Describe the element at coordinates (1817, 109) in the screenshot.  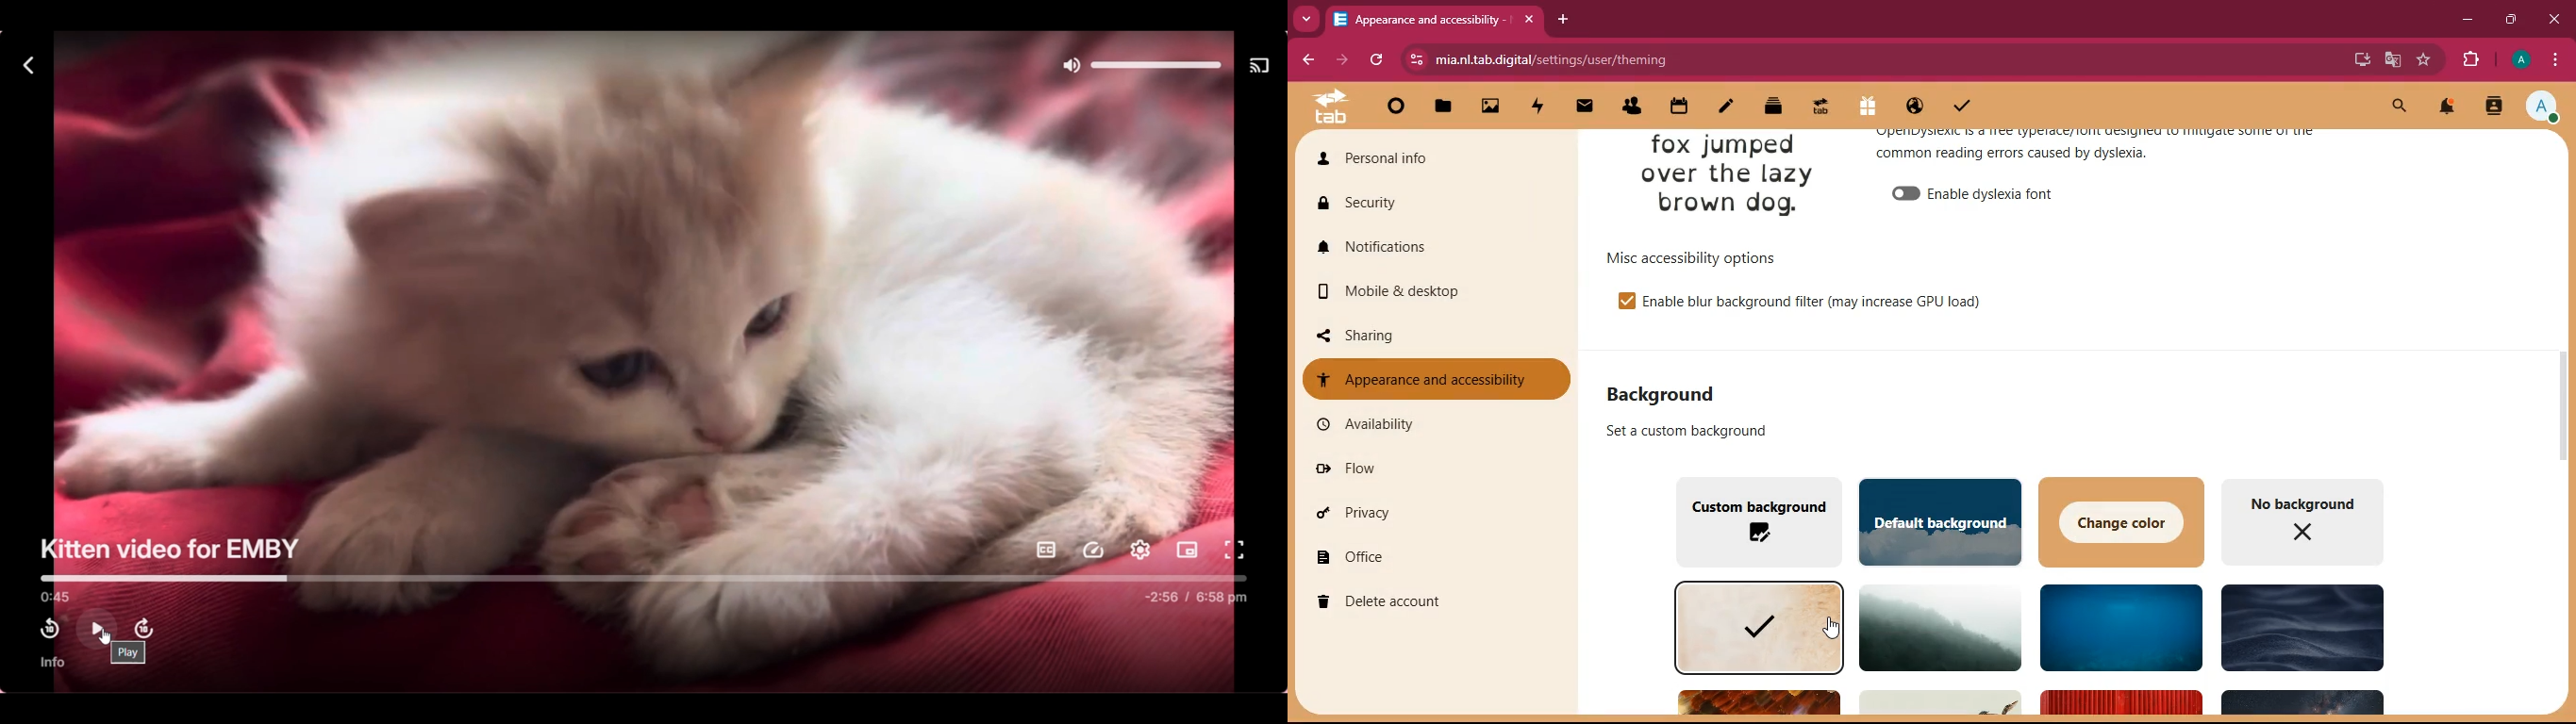
I see `tab` at that location.